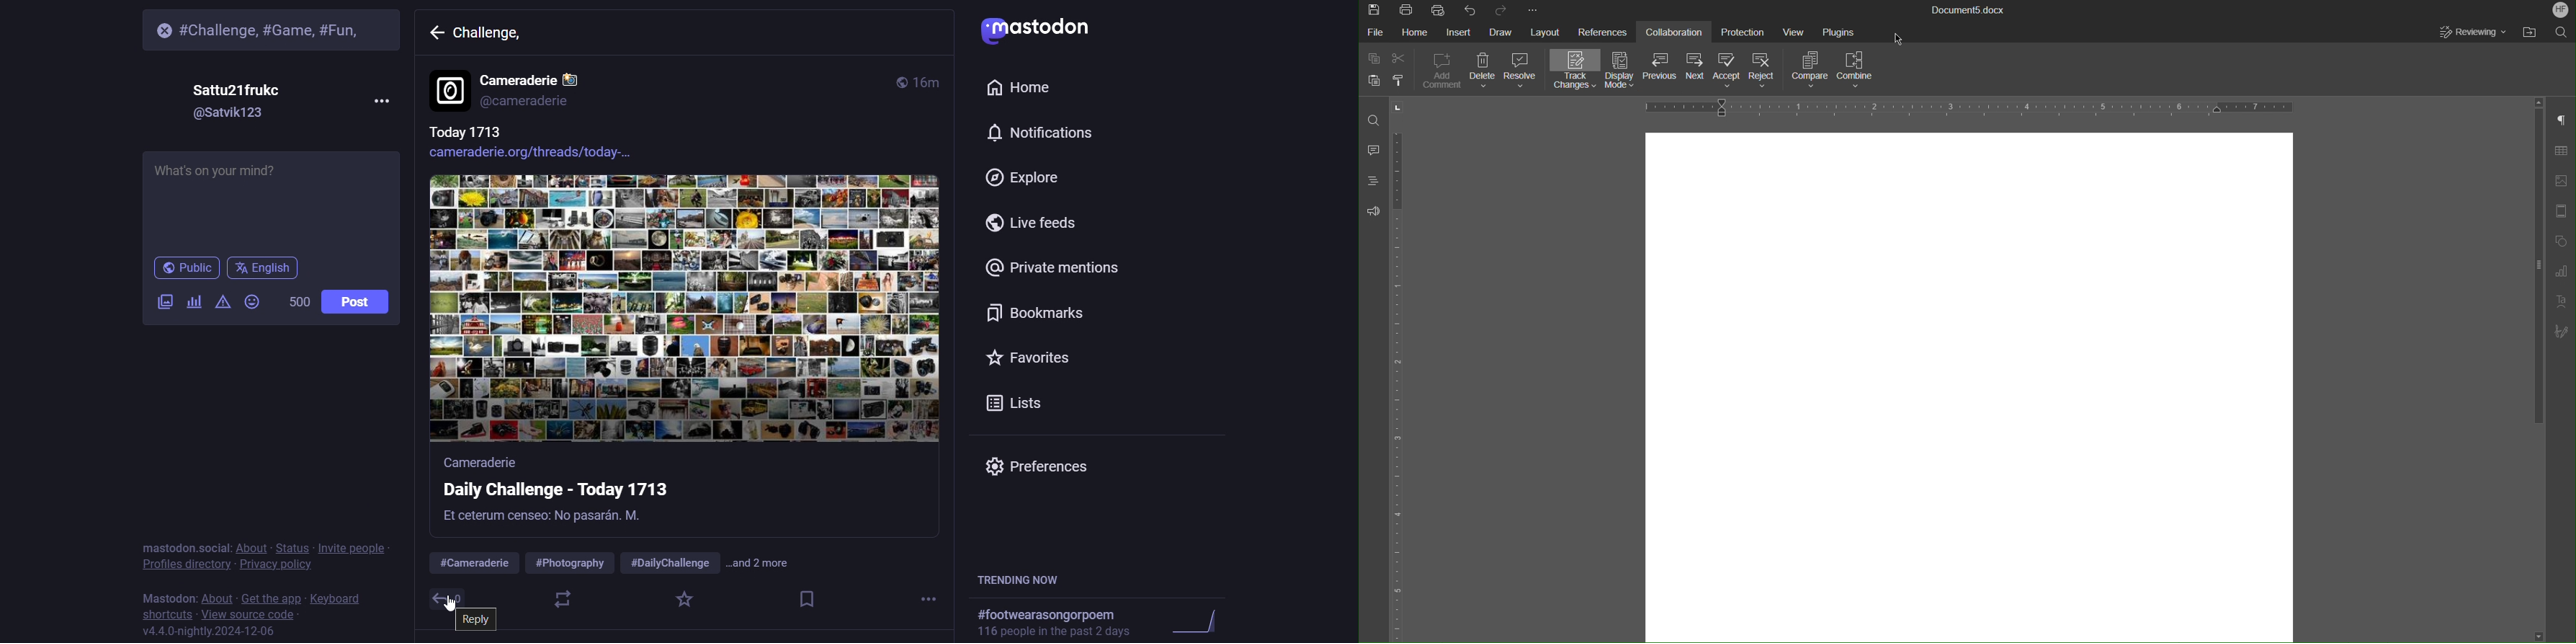 The image size is (2576, 644). I want to click on Graph Settings, so click(2557, 273).